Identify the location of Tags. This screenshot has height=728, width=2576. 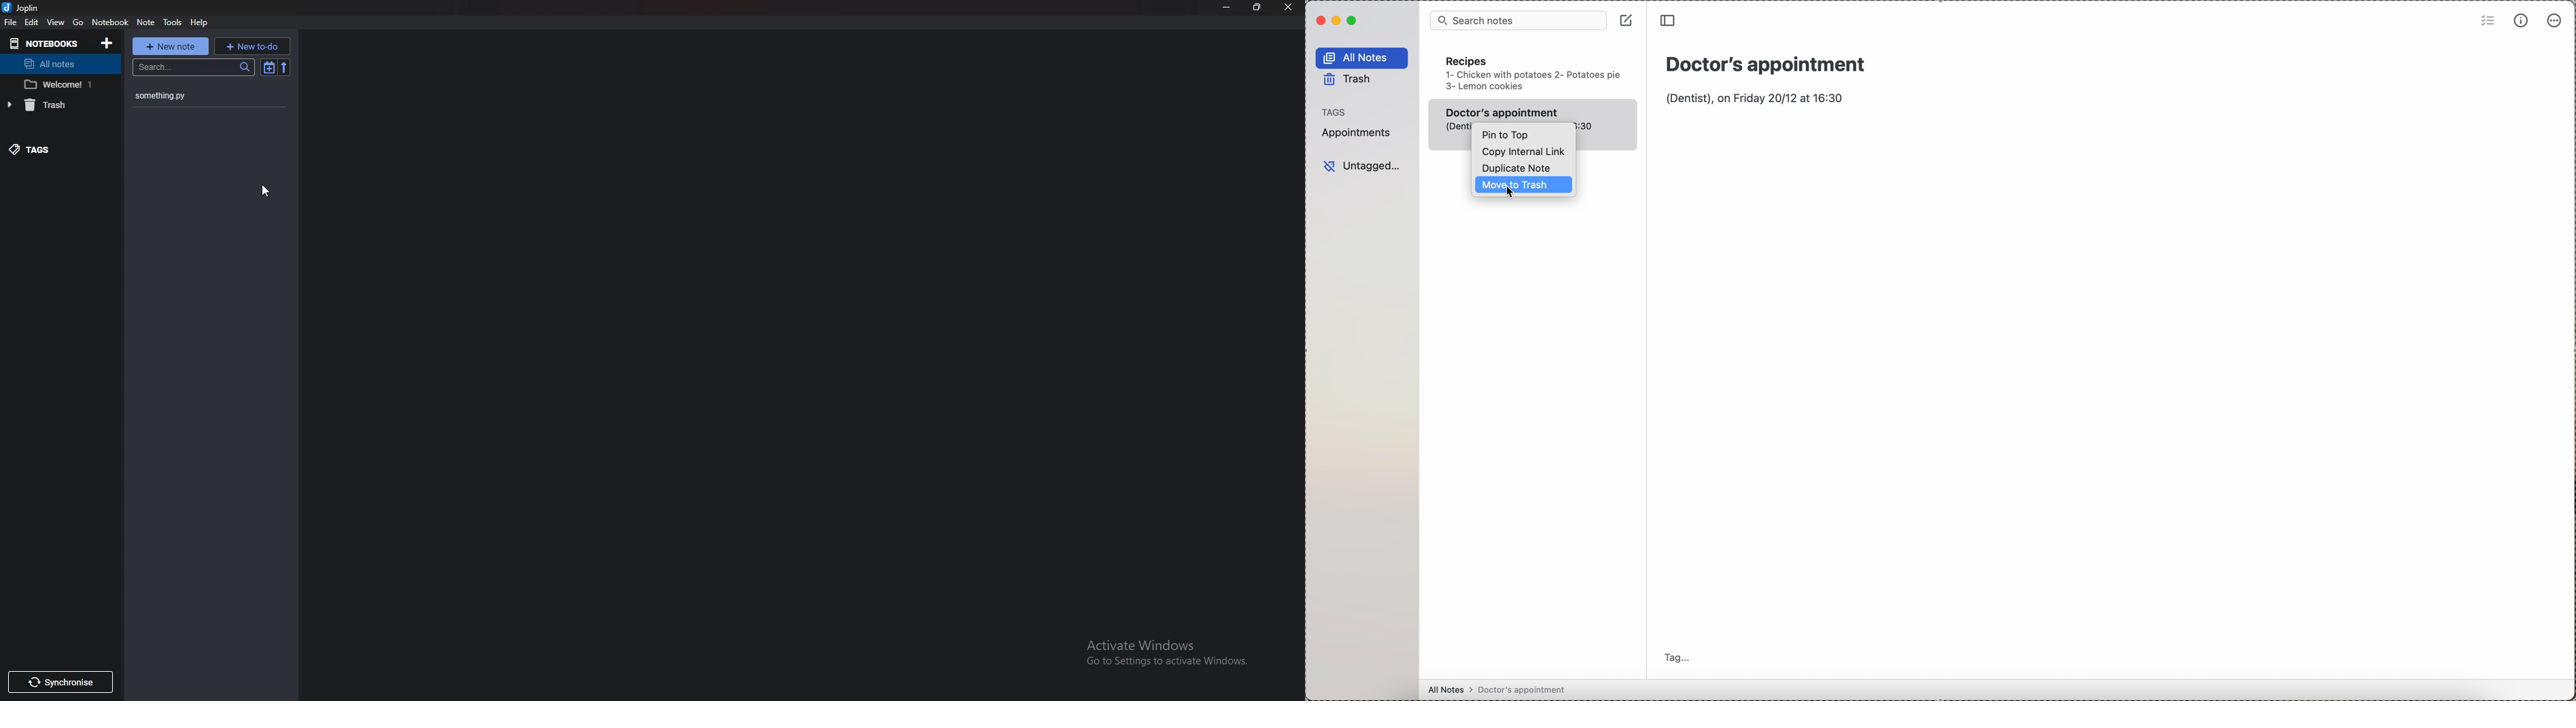
(46, 150).